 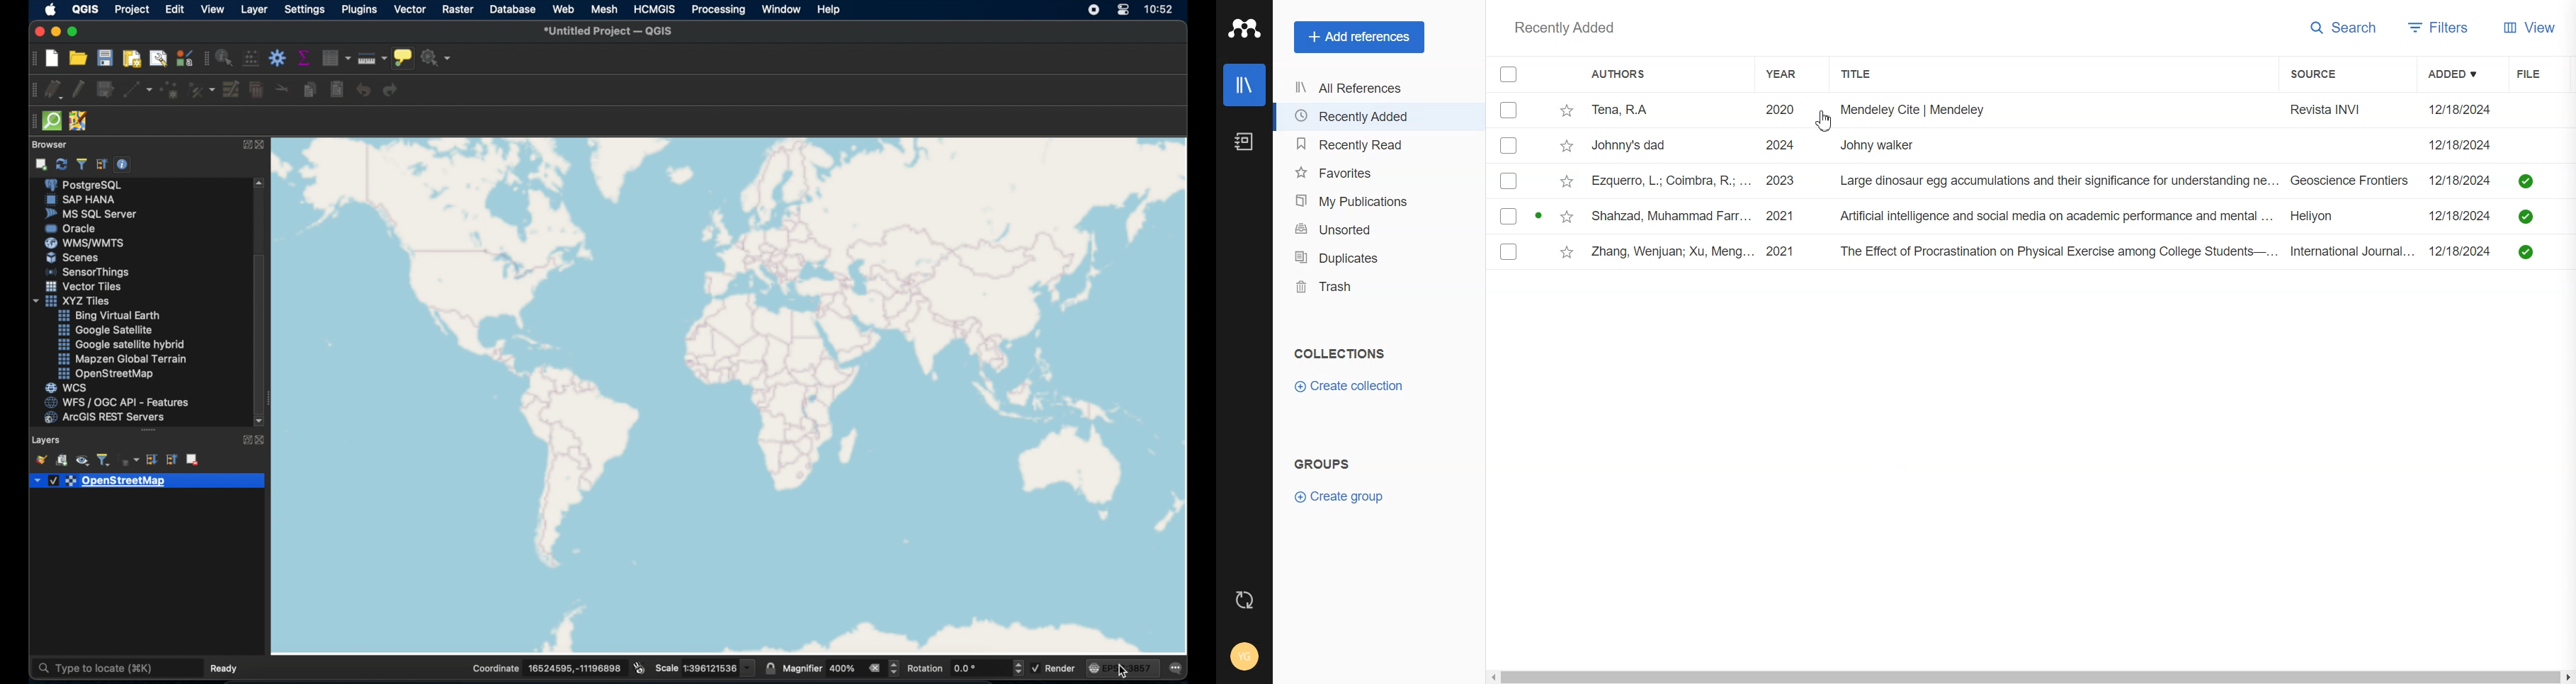 I want to click on cursor, so click(x=1827, y=121).